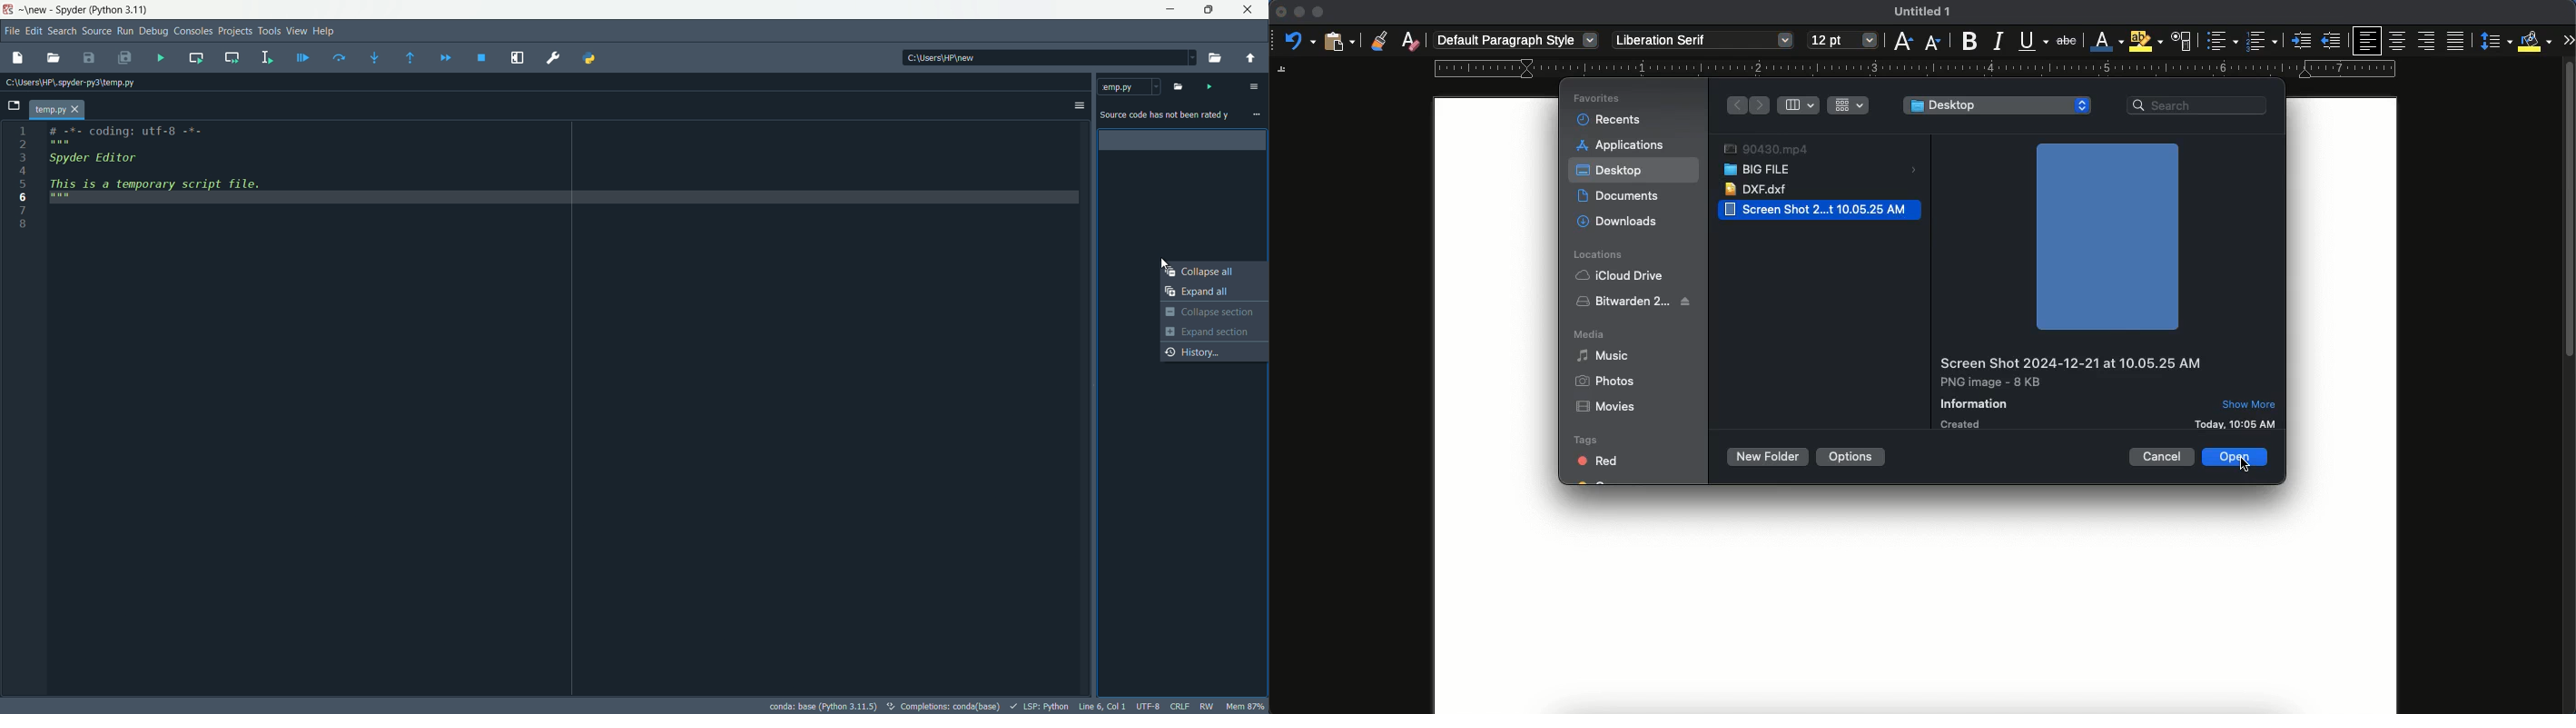 This screenshot has width=2576, height=728. I want to click on file name: temp.py, so click(57, 110).